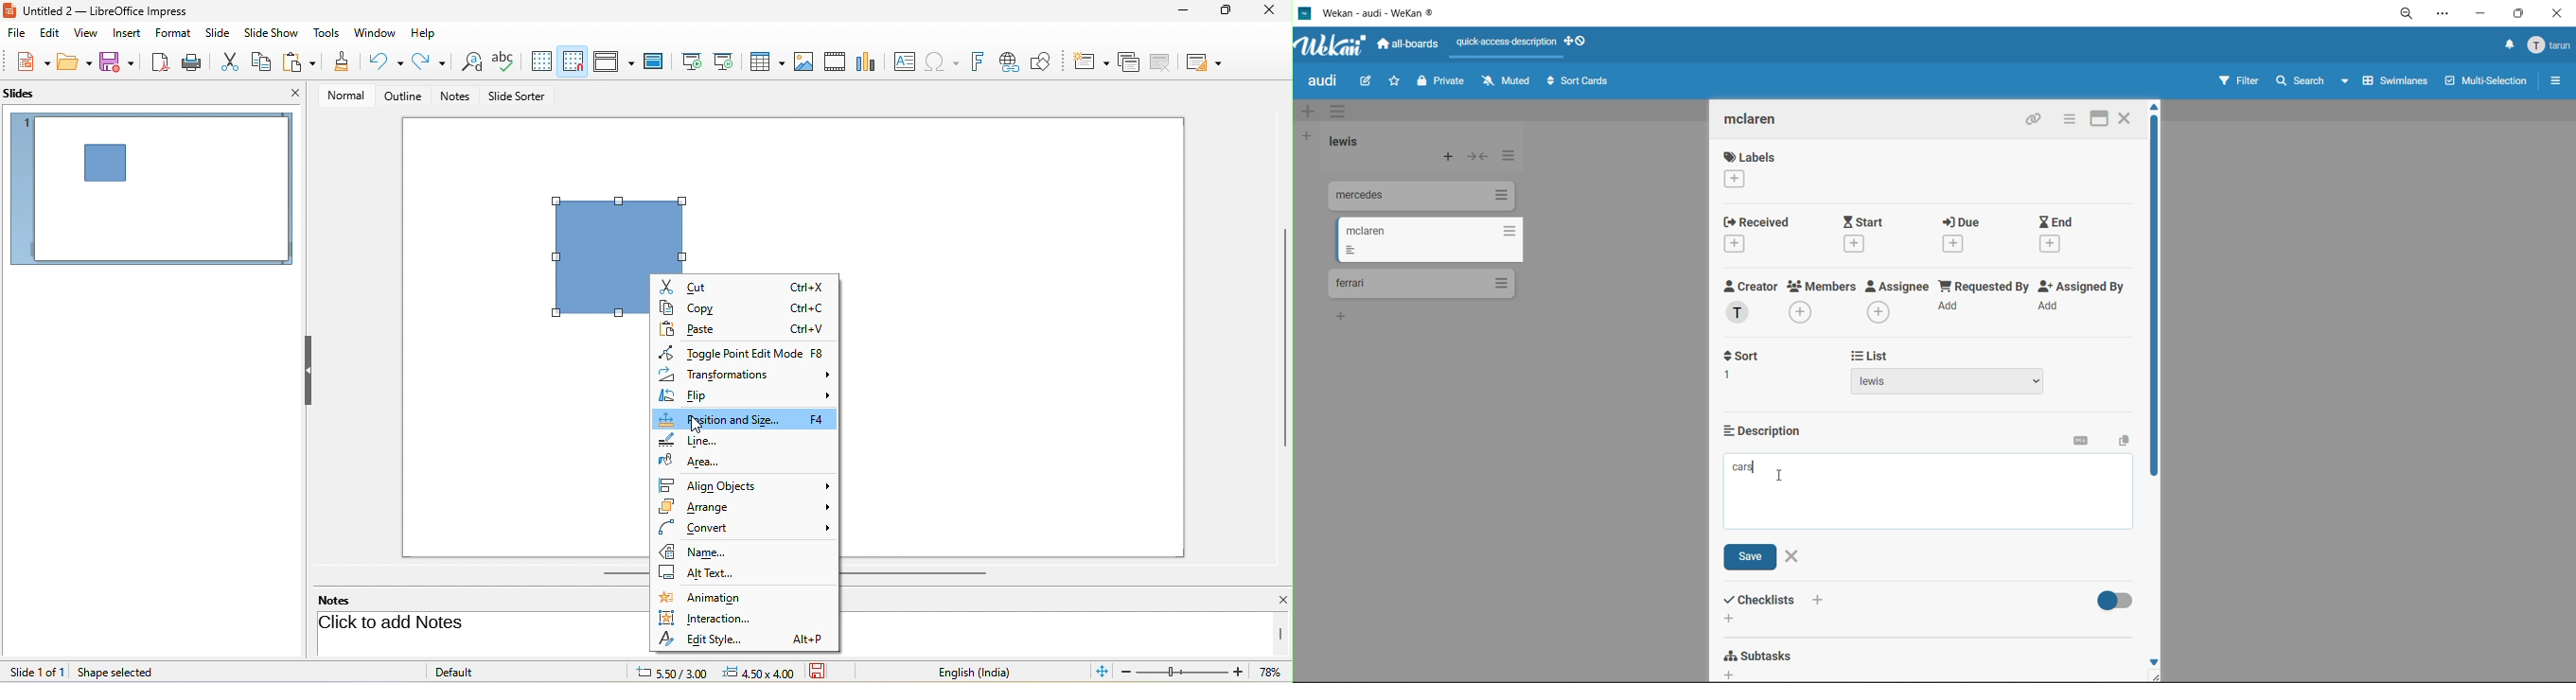 The image size is (2576, 700). Describe the element at coordinates (1281, 634) in the screenshot. I see `vertical scroll bar` at that location.